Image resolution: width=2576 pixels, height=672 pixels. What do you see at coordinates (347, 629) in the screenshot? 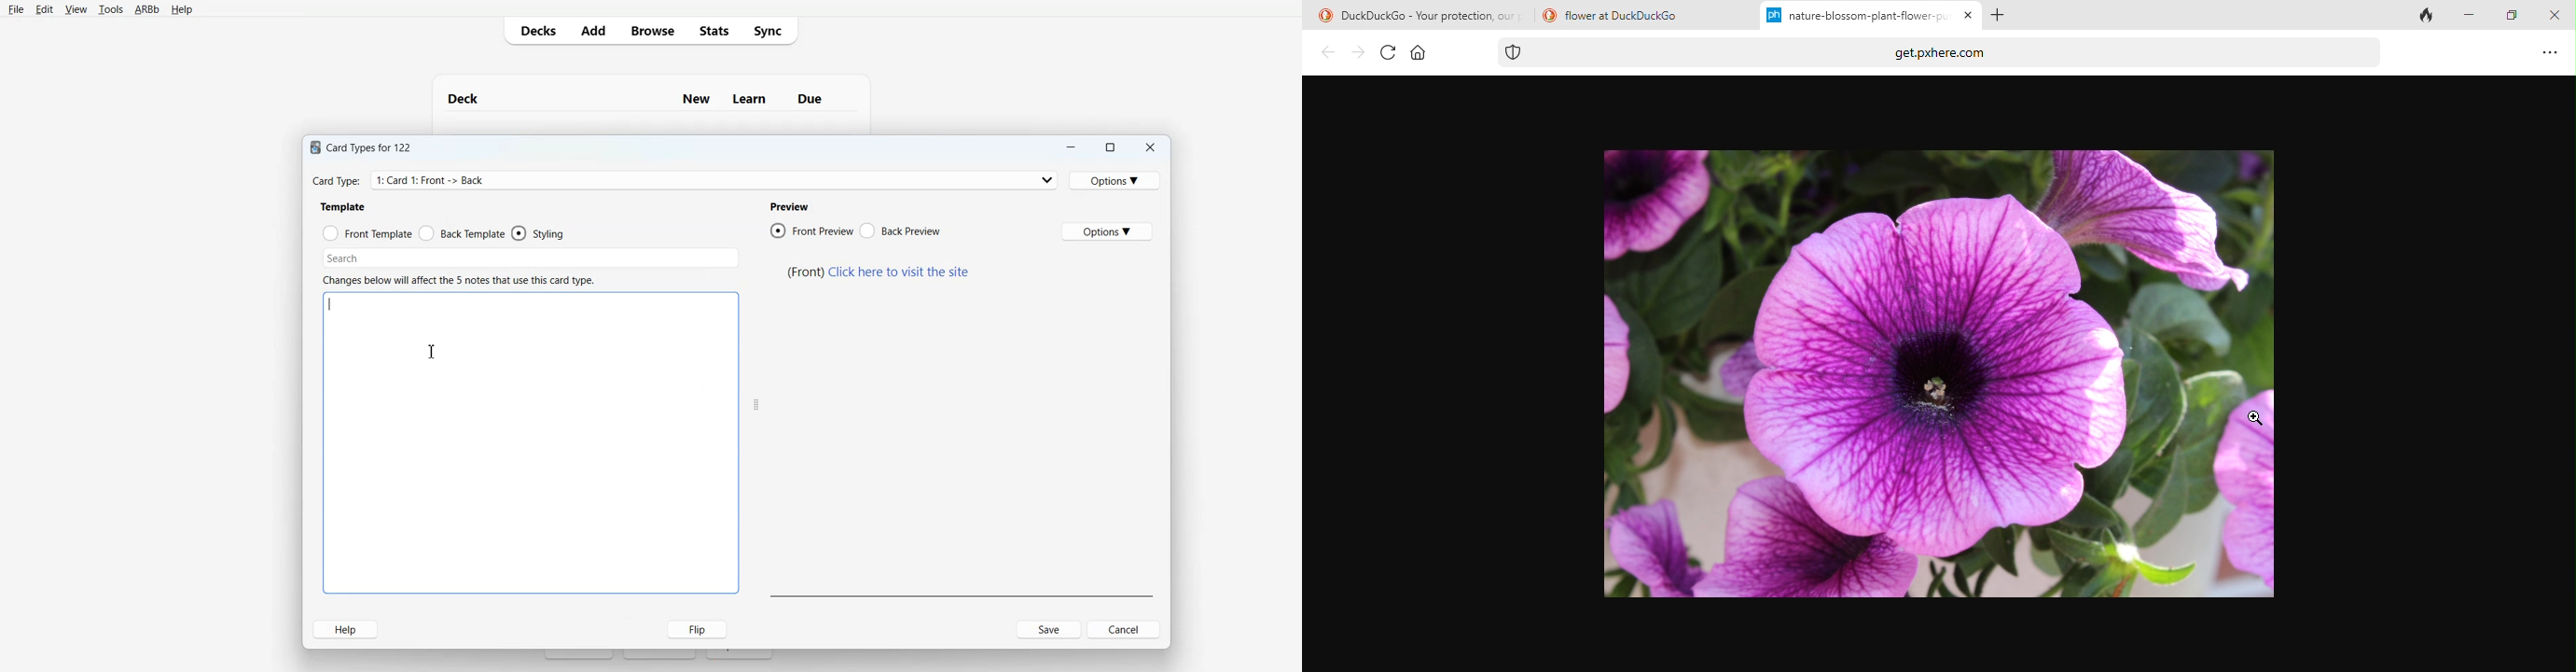
I see `Help` at bounding box center [347, 629].